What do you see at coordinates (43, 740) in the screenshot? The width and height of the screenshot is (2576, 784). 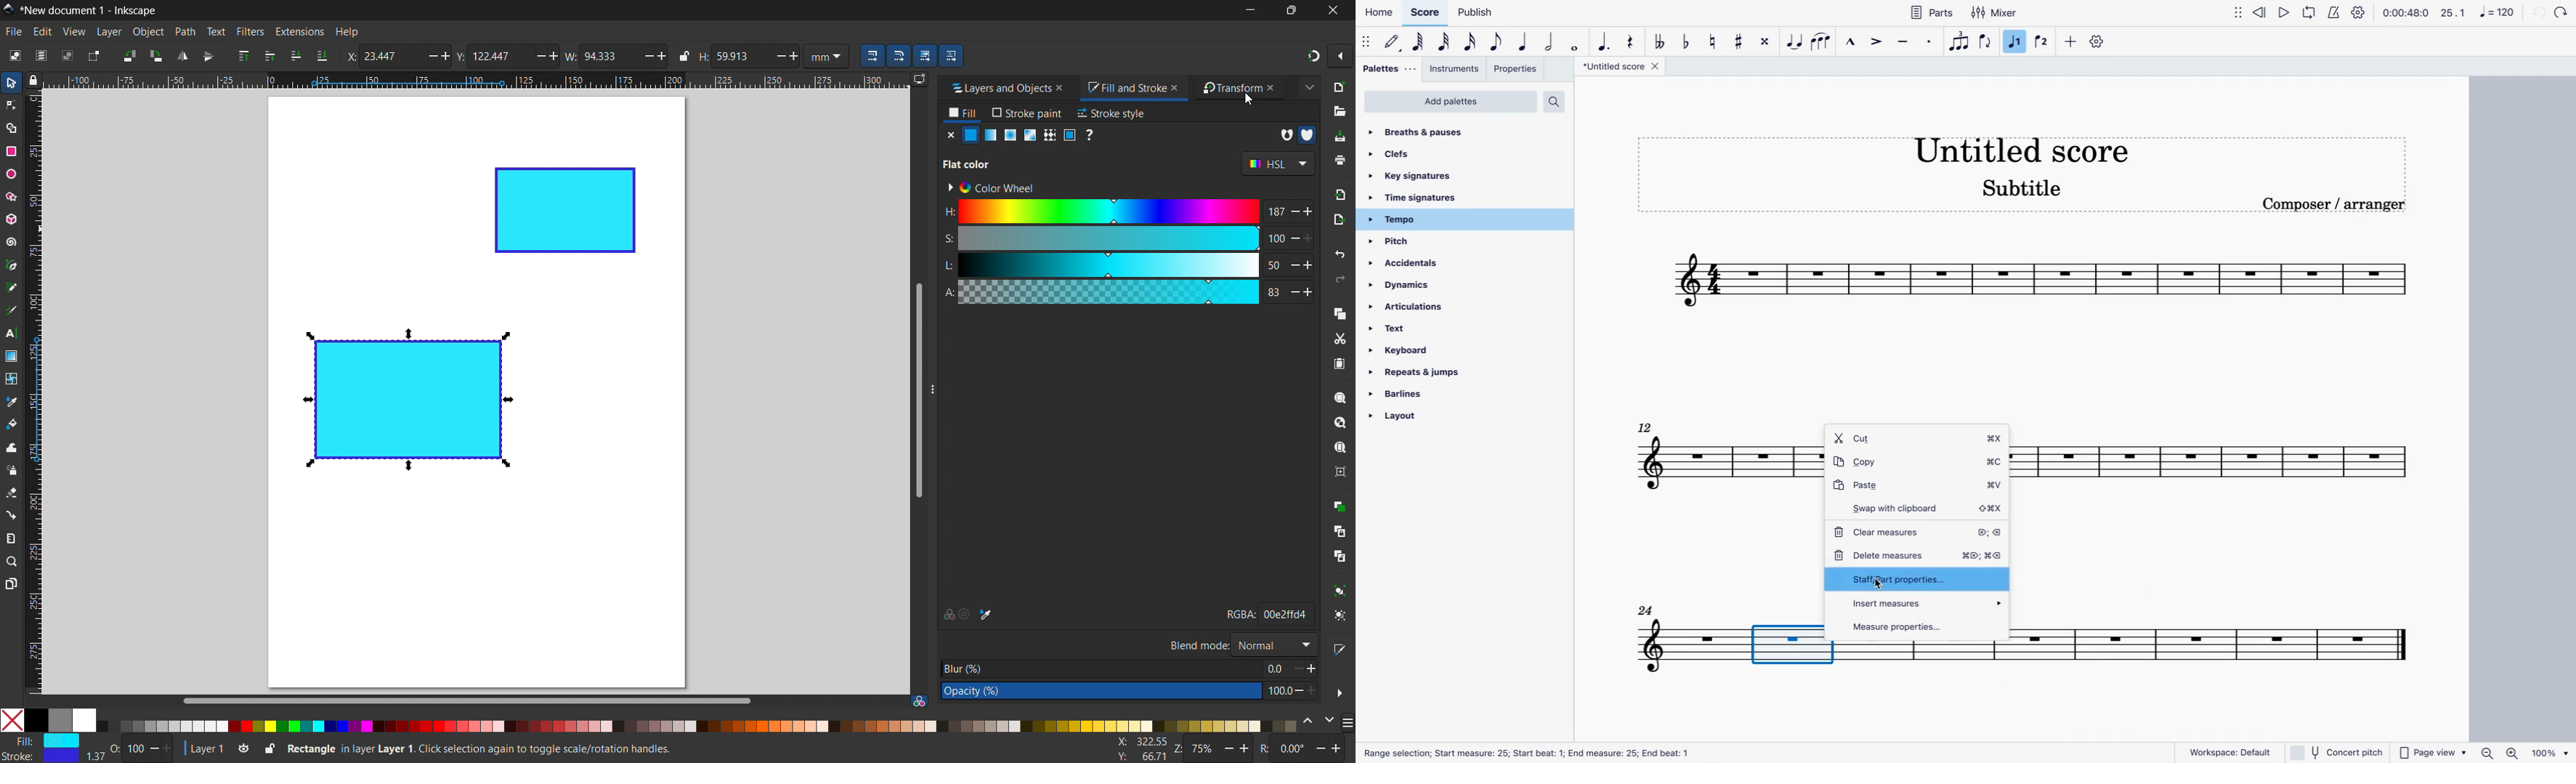 I see `Fill` at bounding box center [43, 740].